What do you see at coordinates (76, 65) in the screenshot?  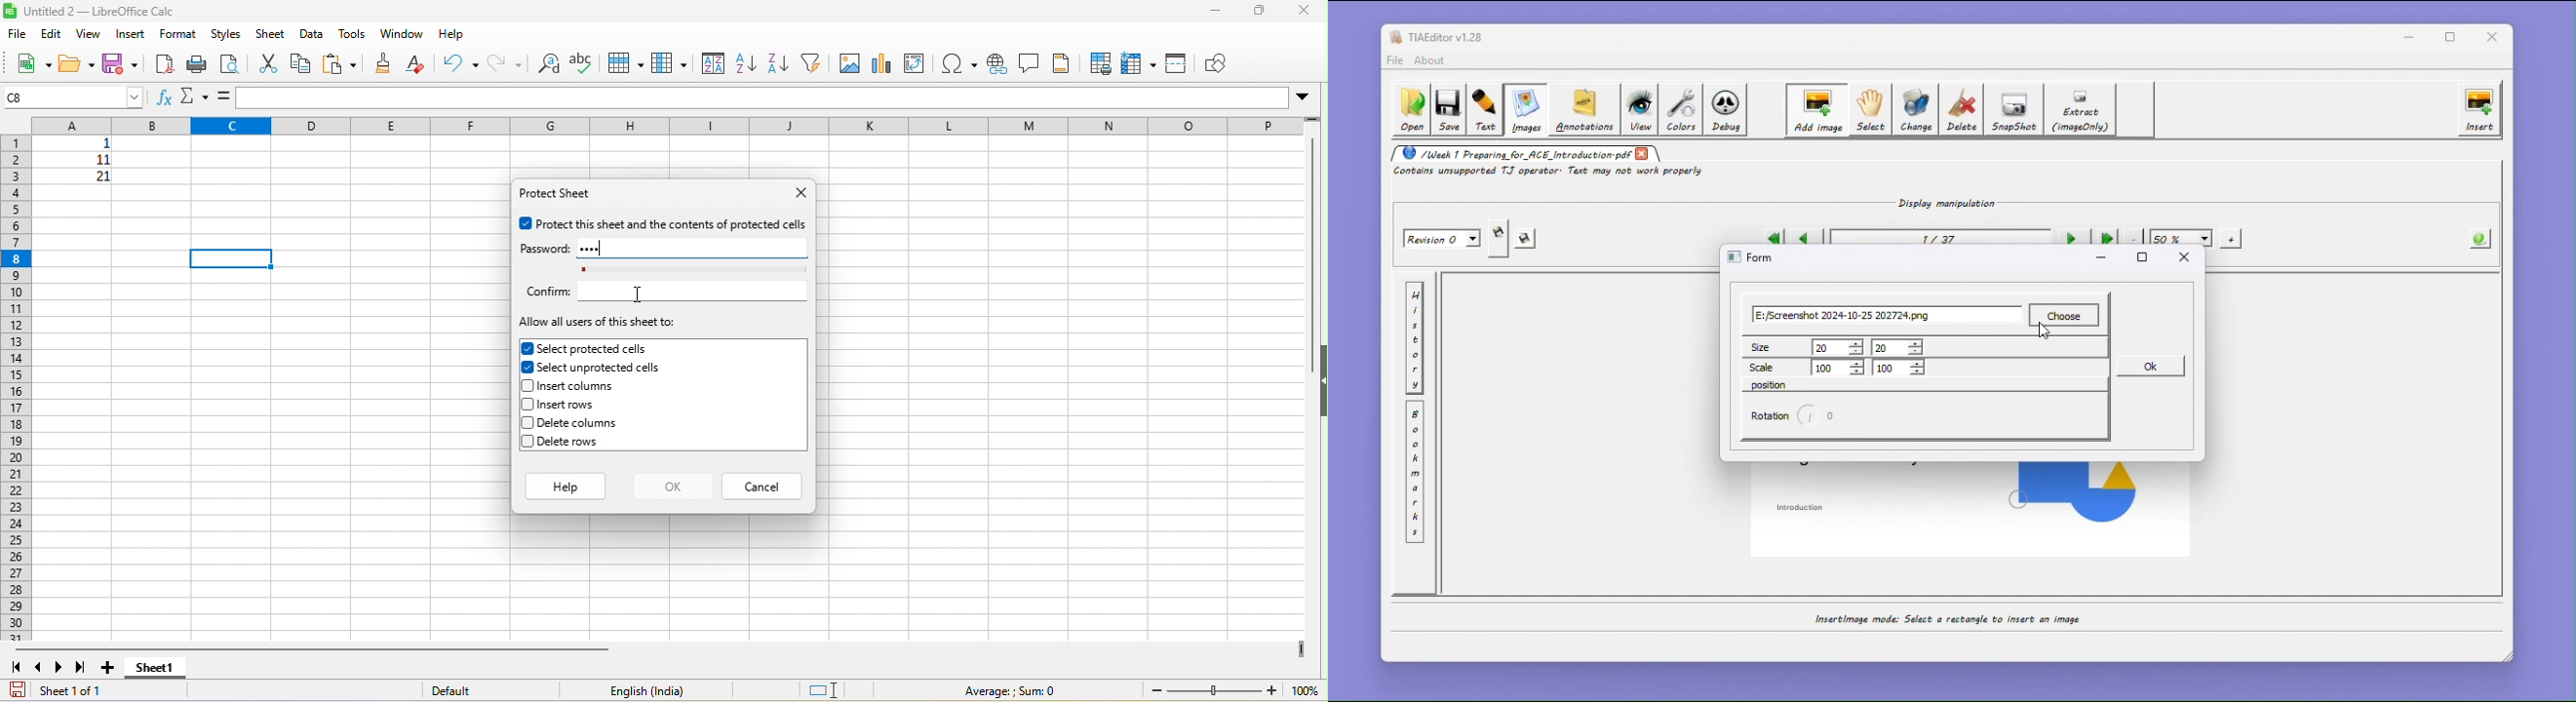 I see `open` at bounding box center [76, 65].